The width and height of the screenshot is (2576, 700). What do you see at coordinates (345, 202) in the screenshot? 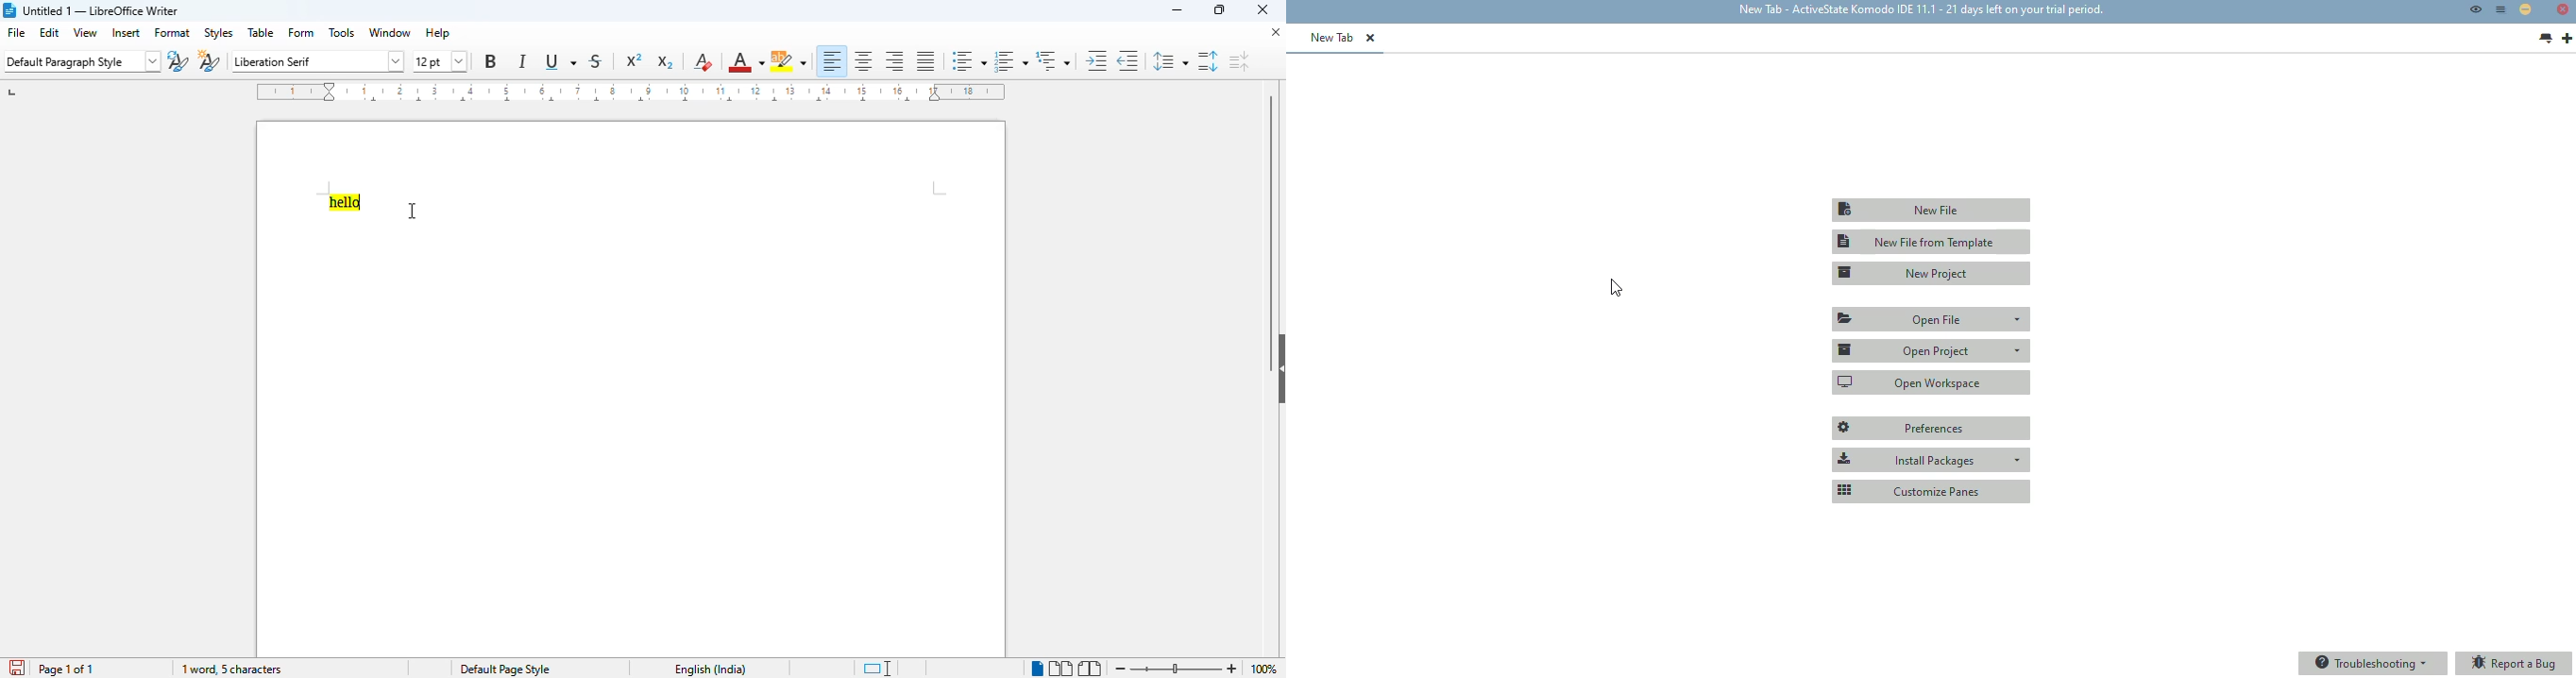
I see `hello using highlighter tool` at bounding box center [345, 202].